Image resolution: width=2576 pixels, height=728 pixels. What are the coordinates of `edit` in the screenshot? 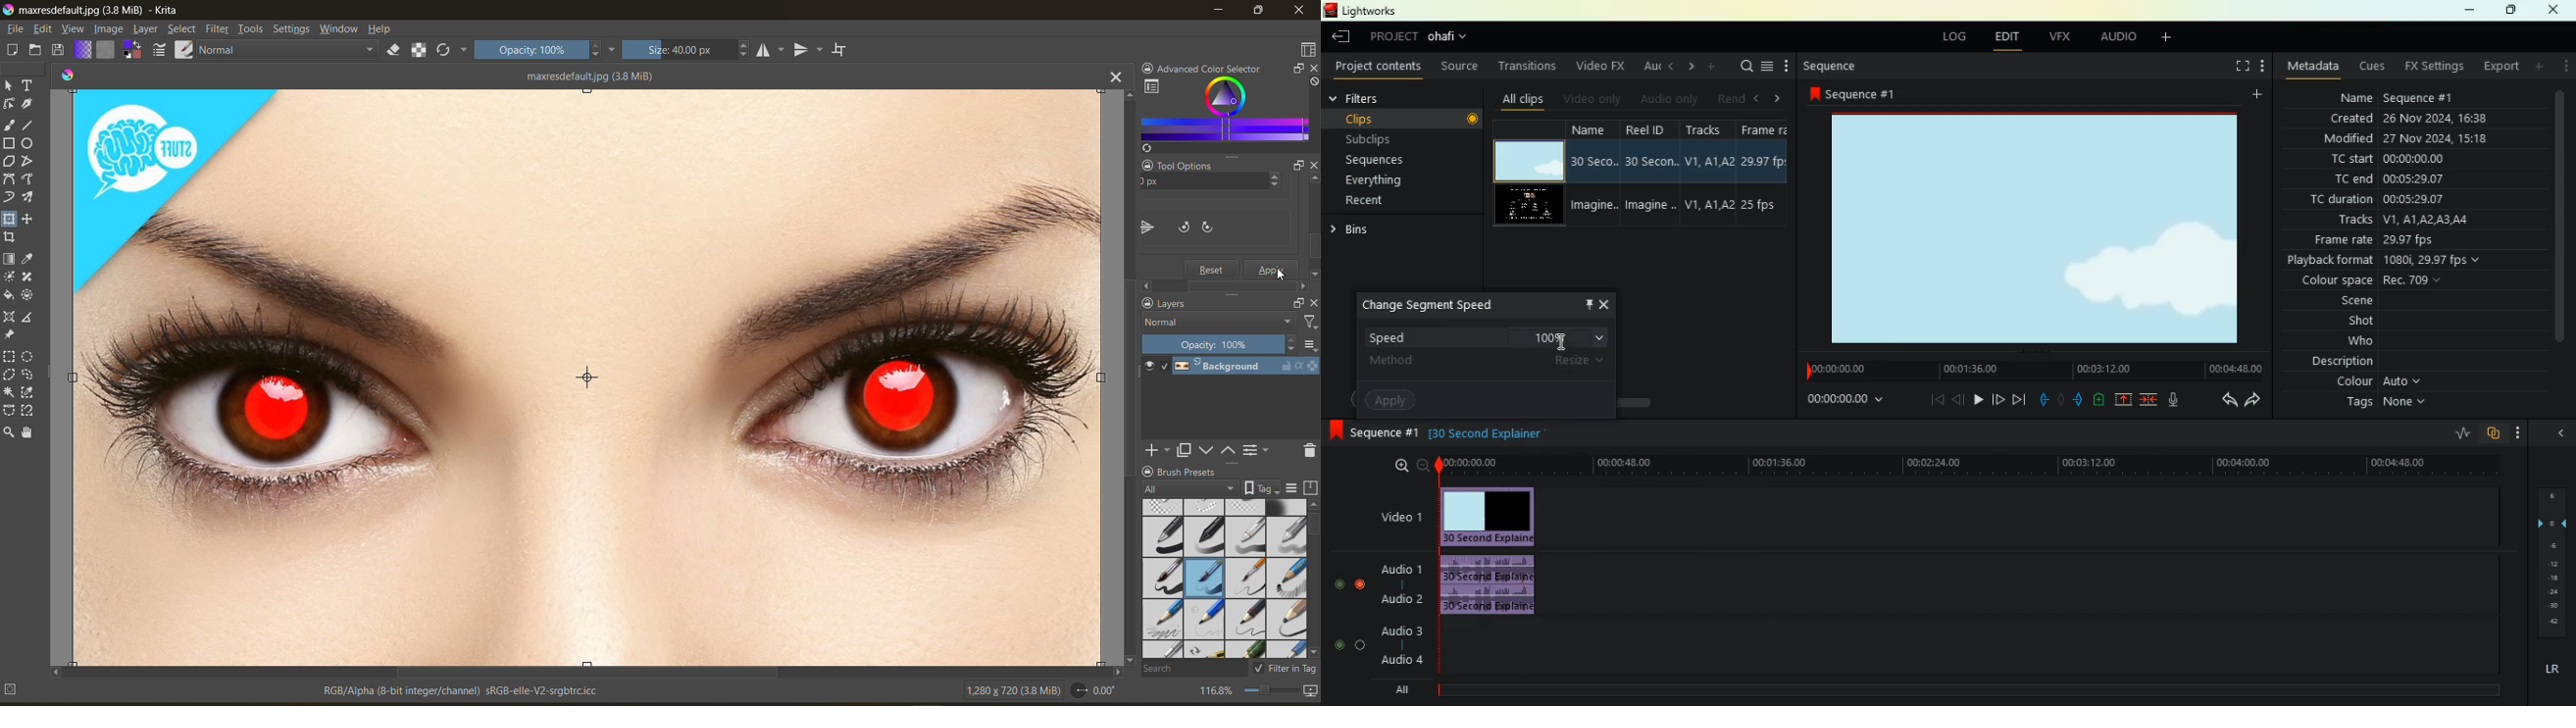 It's located at (2012, 39).